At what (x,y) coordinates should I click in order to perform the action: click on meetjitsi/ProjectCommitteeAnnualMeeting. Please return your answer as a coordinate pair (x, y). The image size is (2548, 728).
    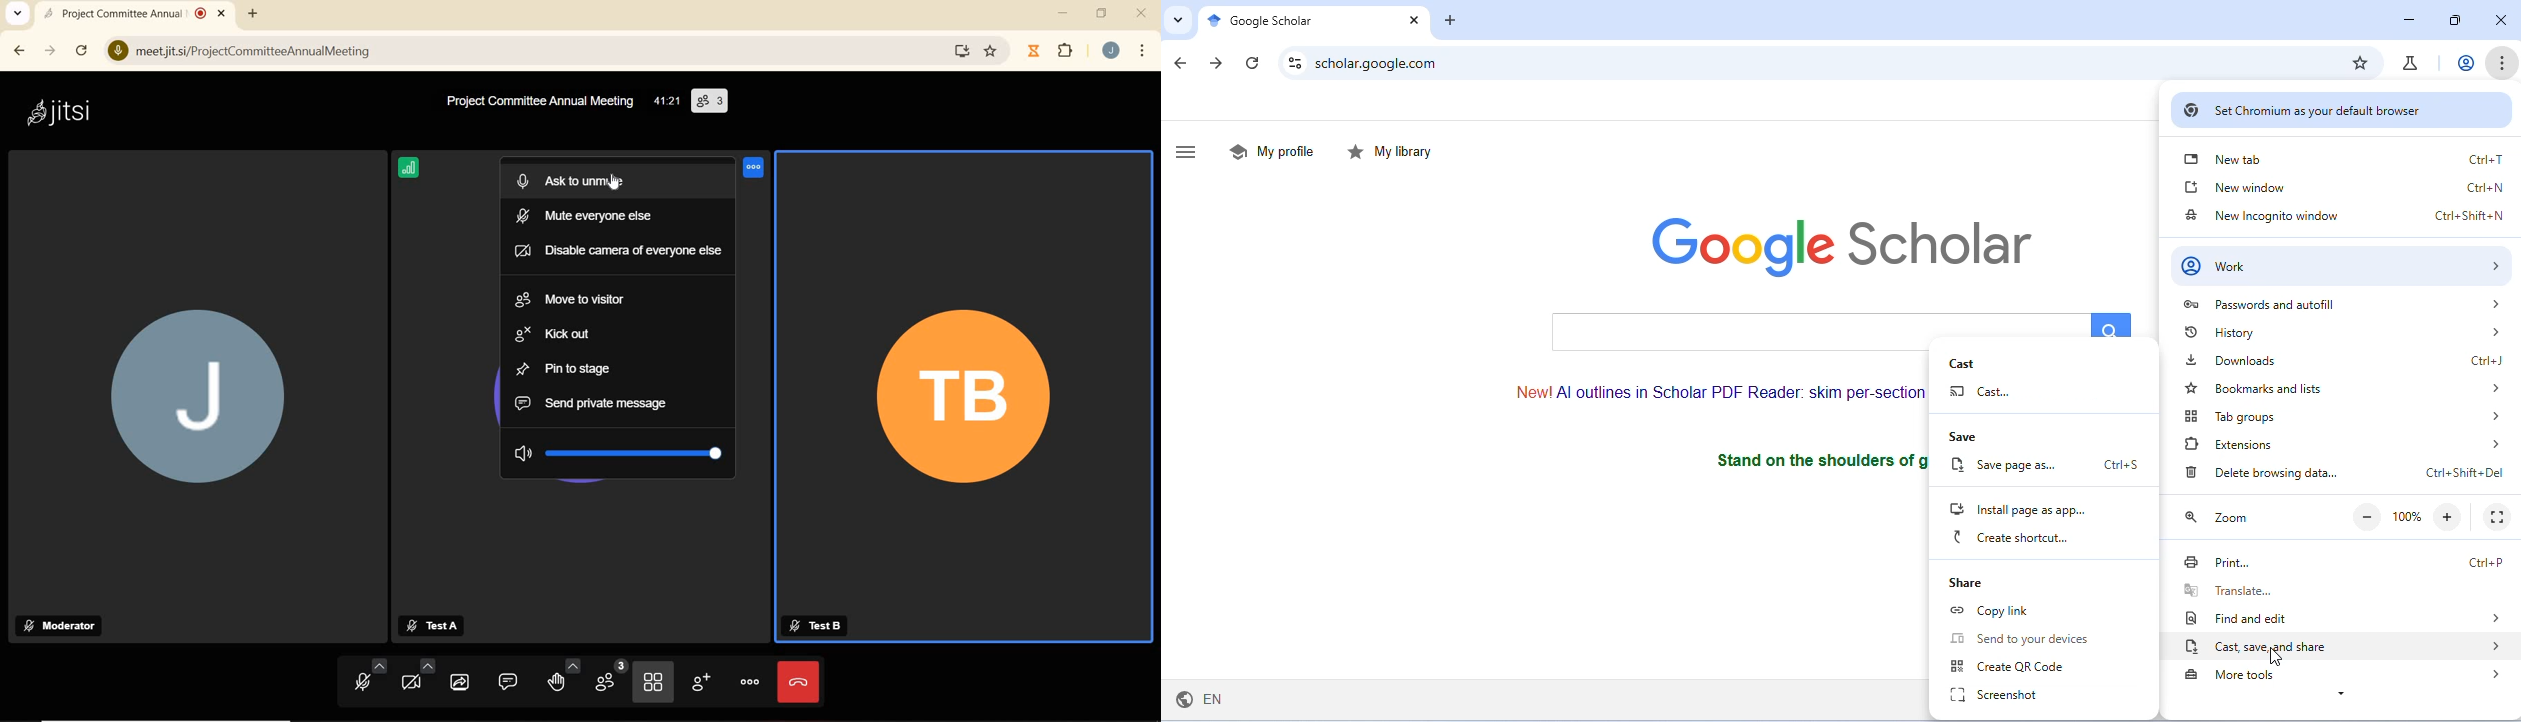
    Looking at the image, I should click on (524, 53).